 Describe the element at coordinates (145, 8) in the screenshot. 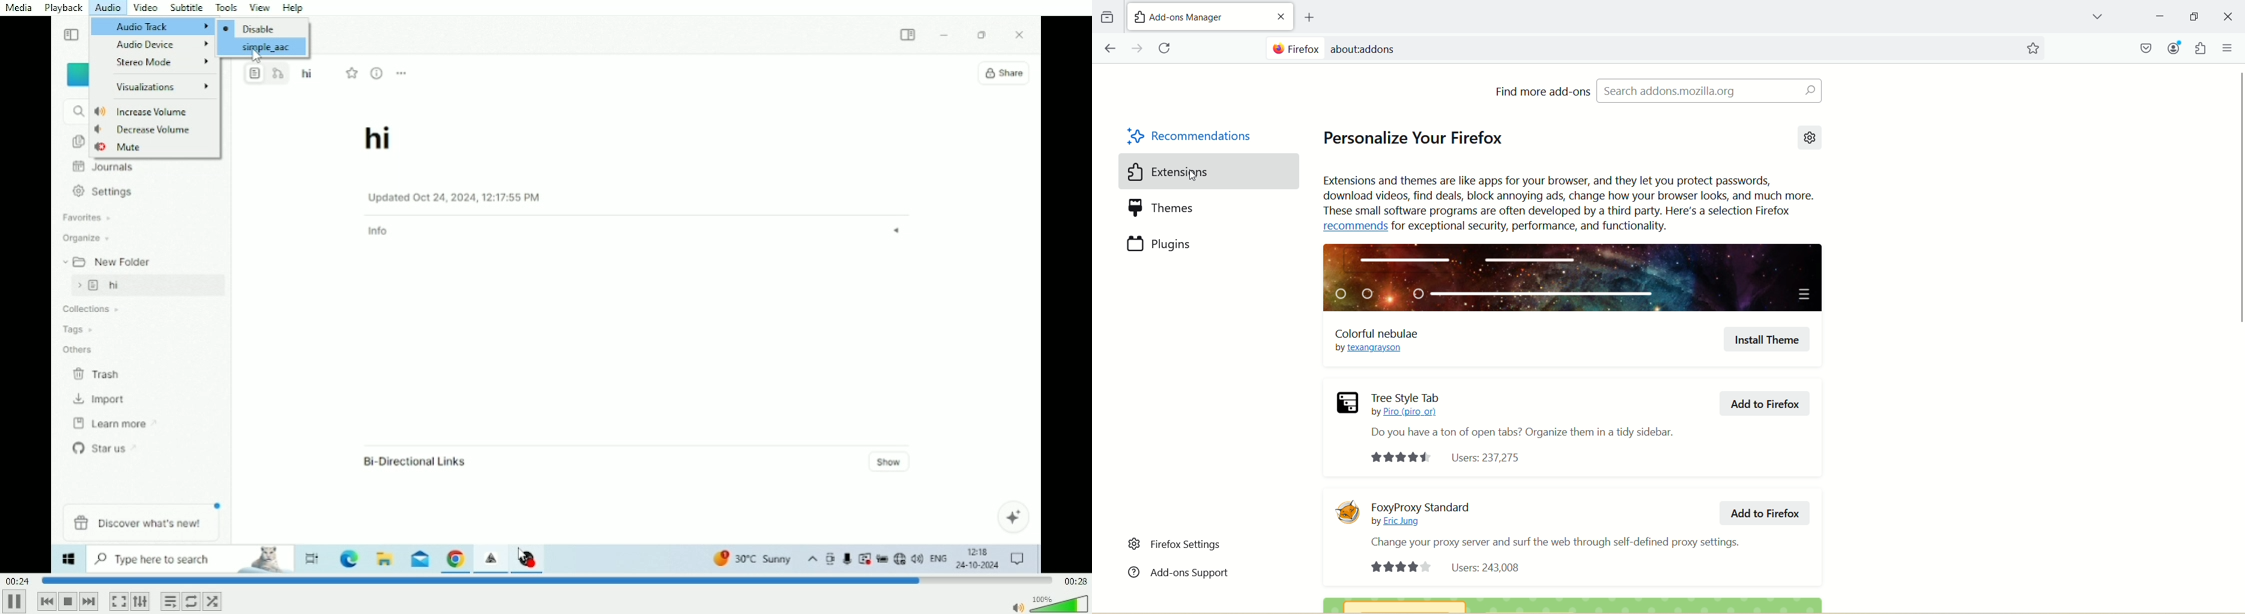

I see `Video` at that location.